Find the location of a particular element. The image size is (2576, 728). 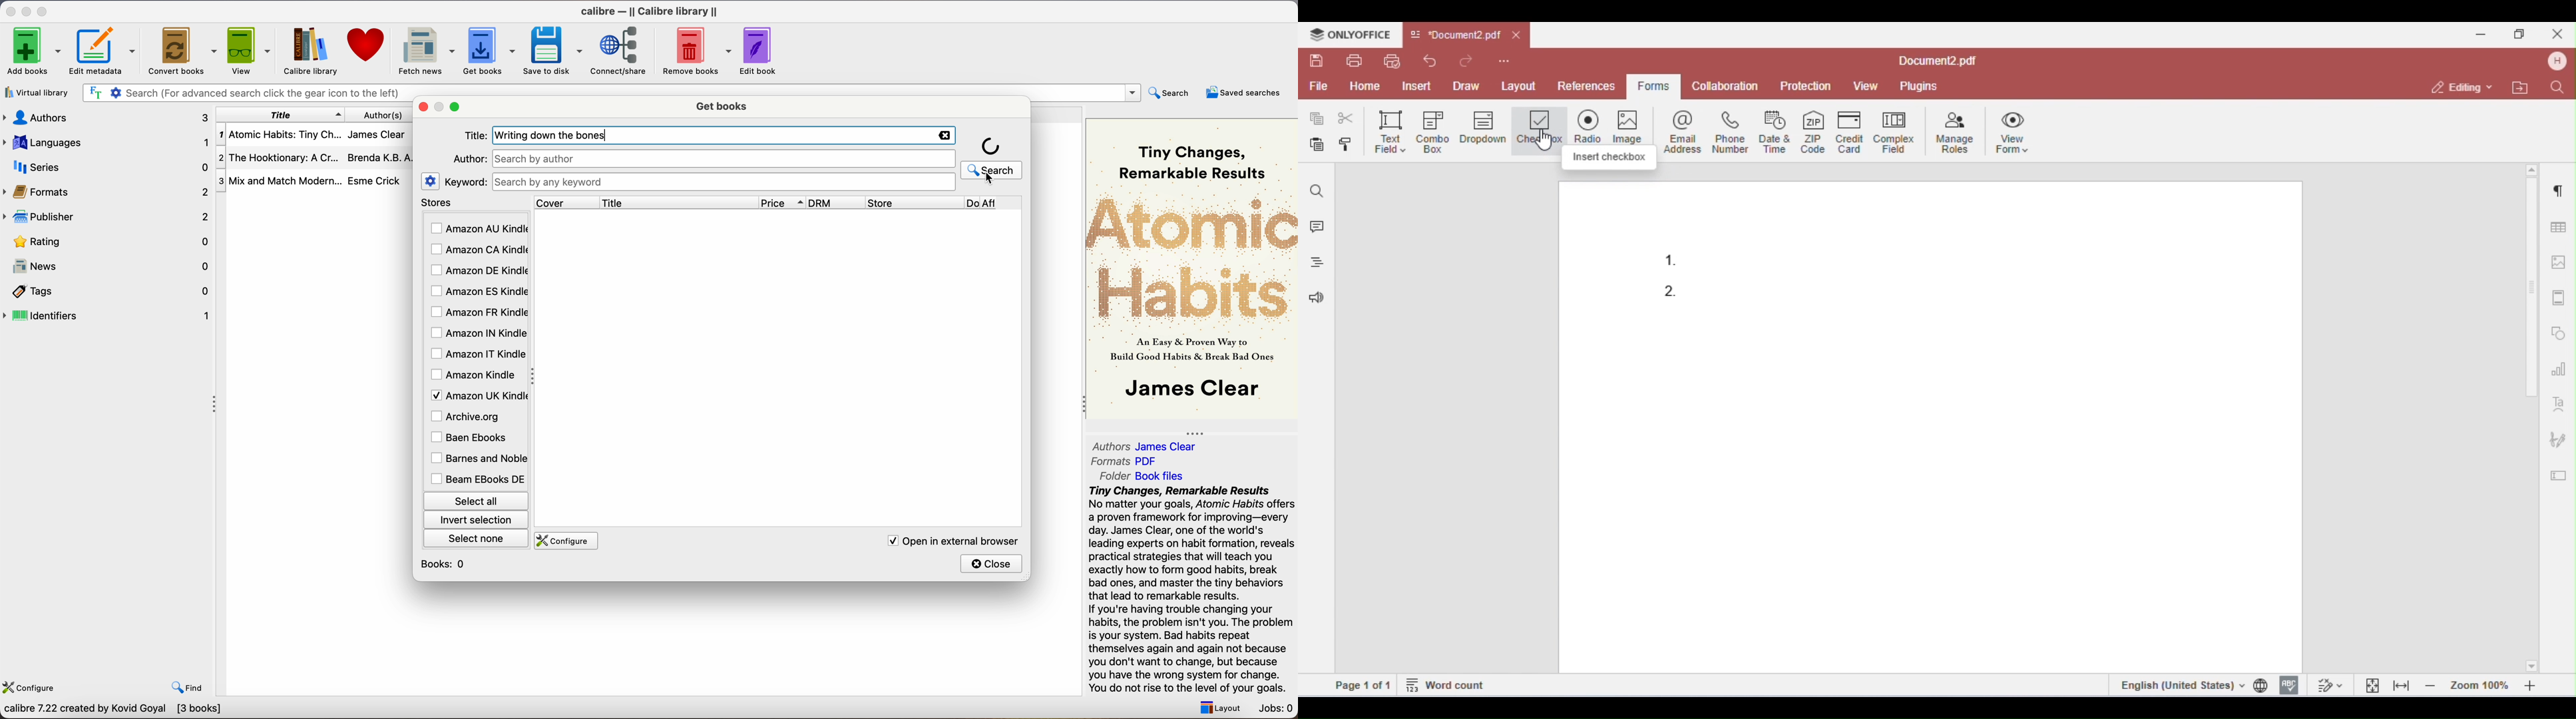

Jobs: 0 is located at coordinates (1277, 709).